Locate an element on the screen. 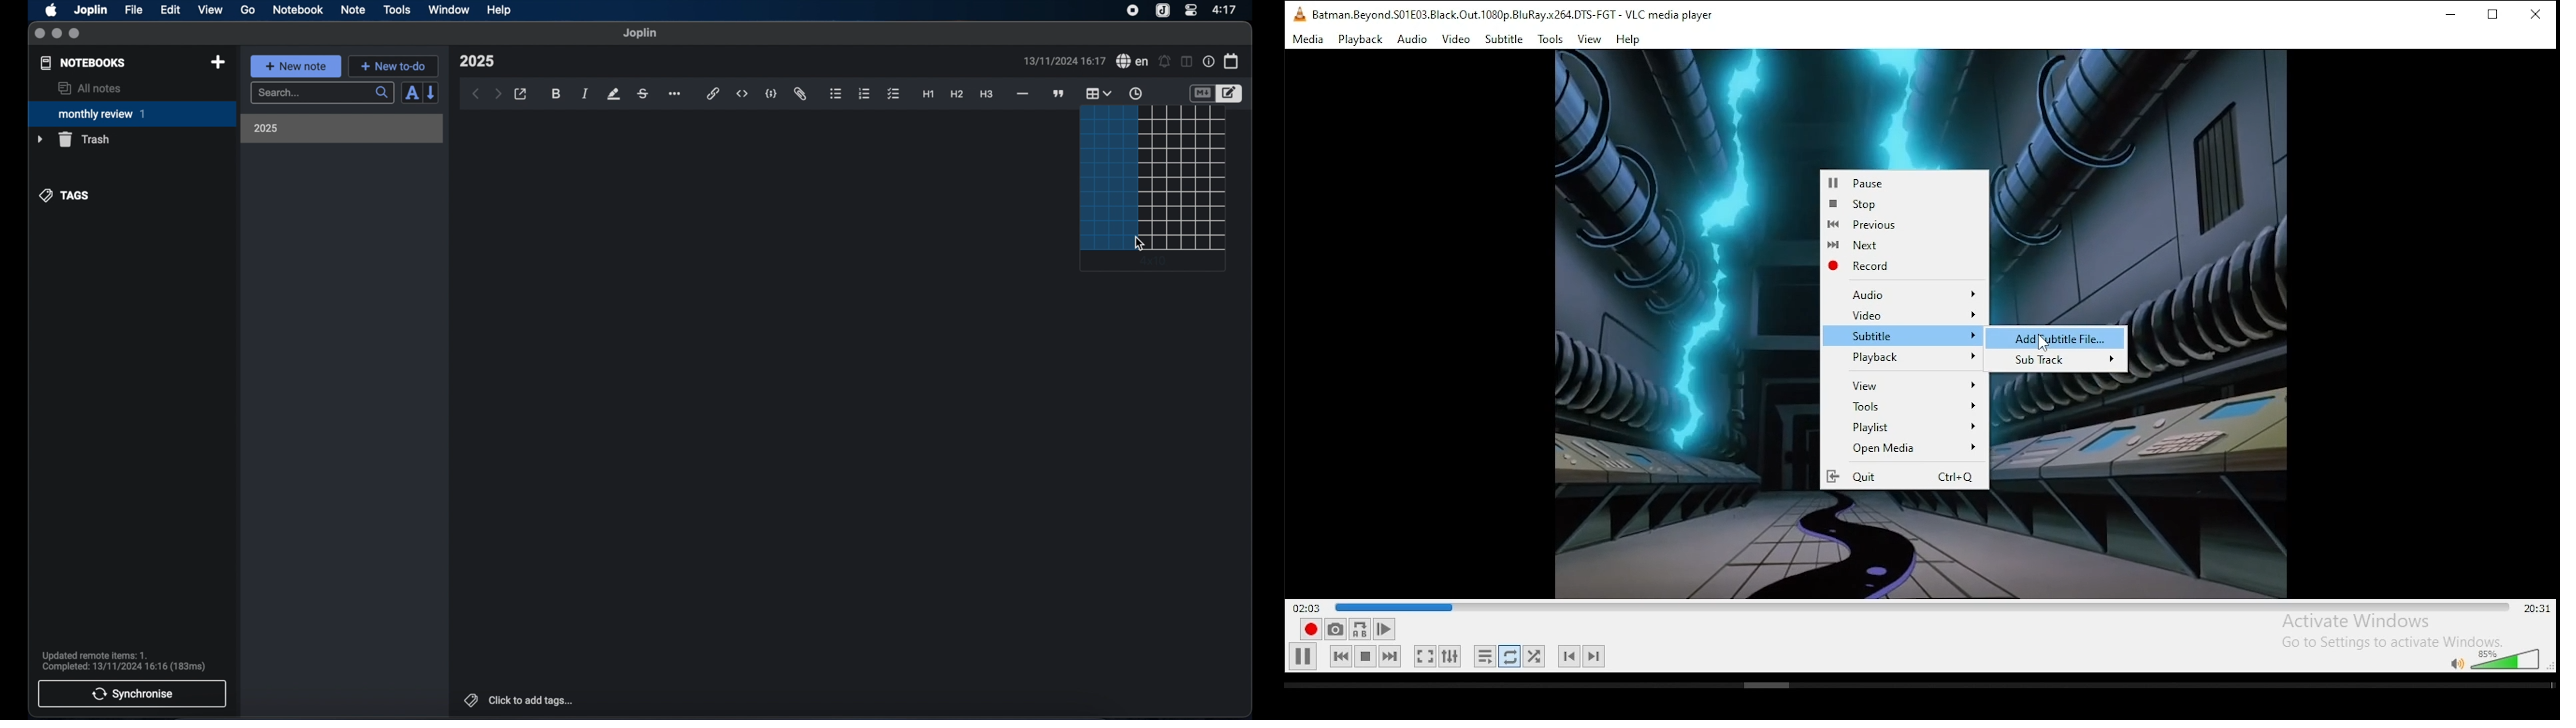  italic is located at coordinates (585, 93).